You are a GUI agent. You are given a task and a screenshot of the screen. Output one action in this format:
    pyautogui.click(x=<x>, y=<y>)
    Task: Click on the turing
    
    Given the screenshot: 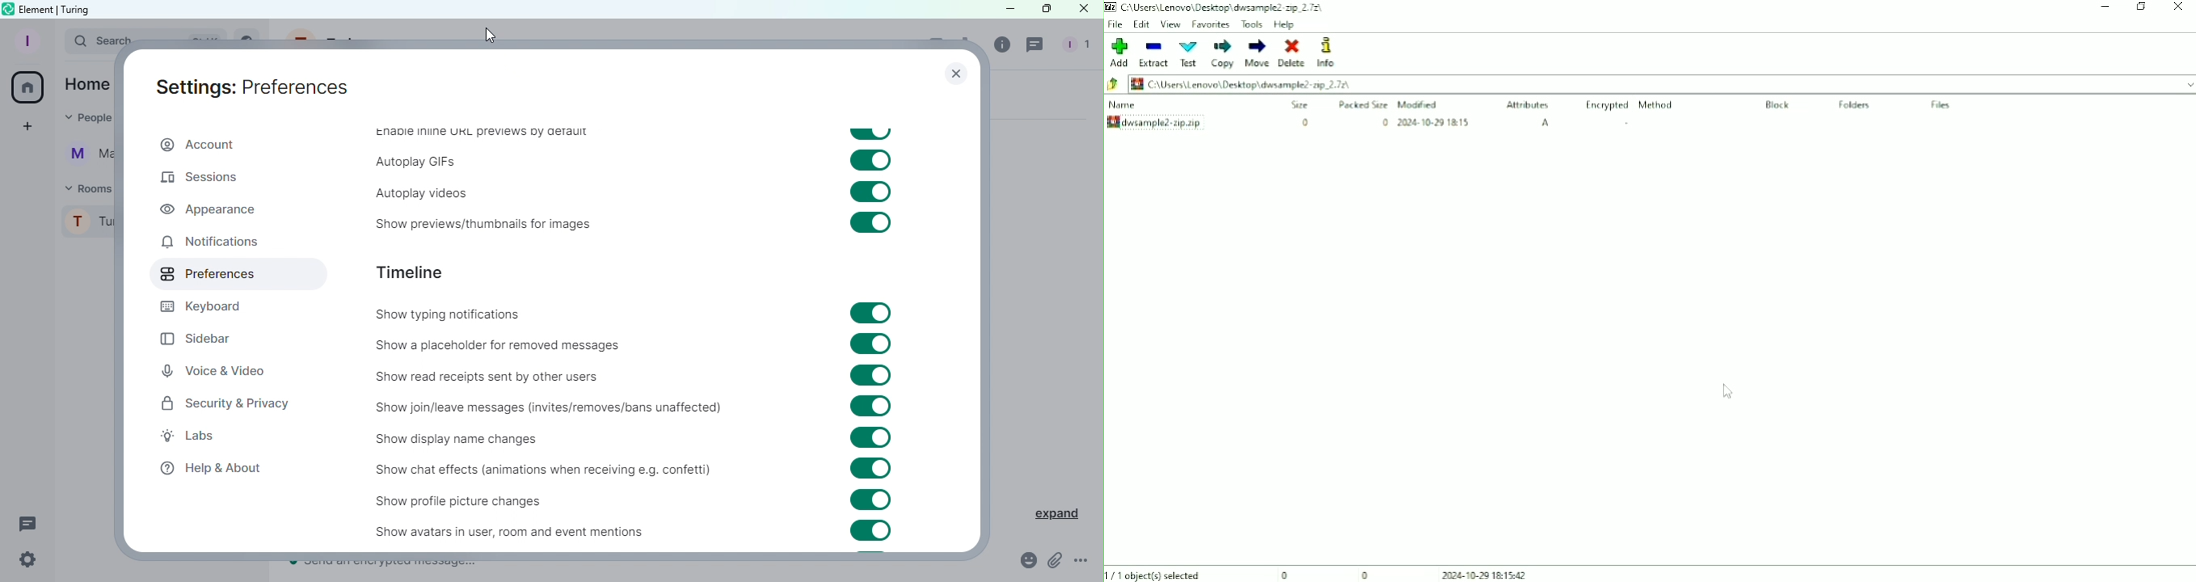 What is the action you would take?
    pyautogui.click(x=78, y=9)
    